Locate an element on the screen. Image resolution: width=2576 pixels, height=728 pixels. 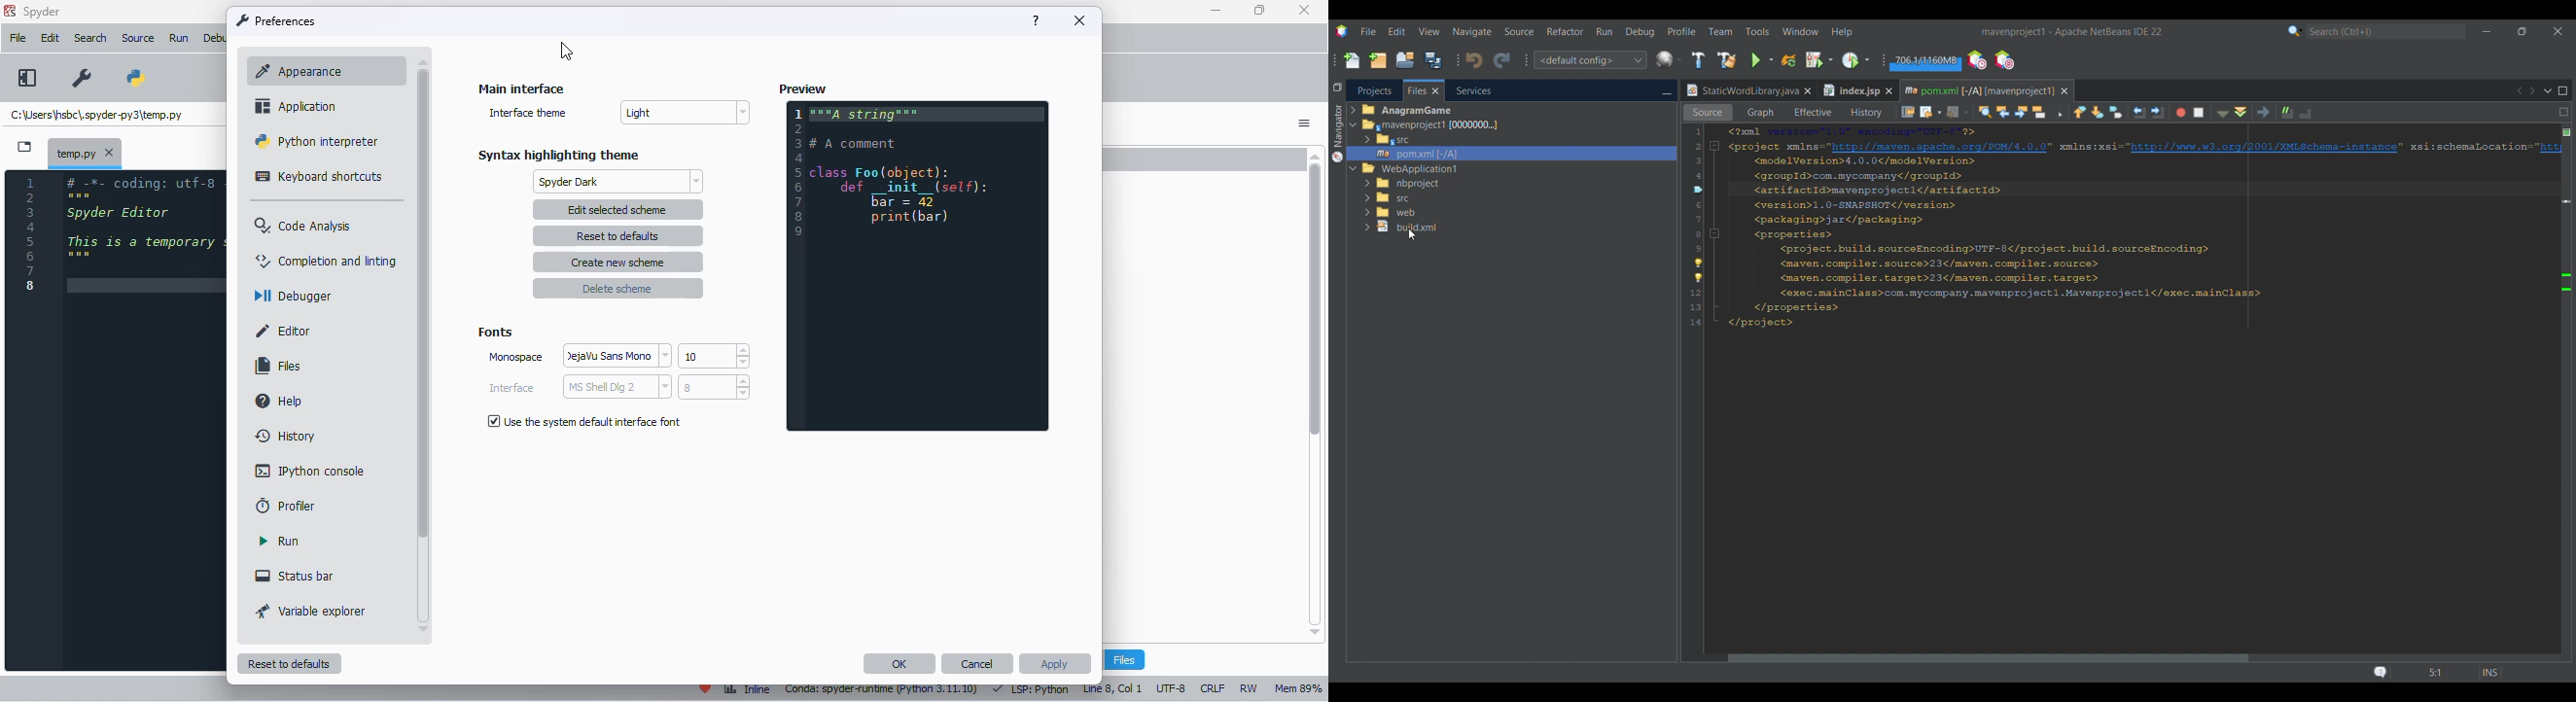
keyboard shortcuts is located at coordinates (321, 176).